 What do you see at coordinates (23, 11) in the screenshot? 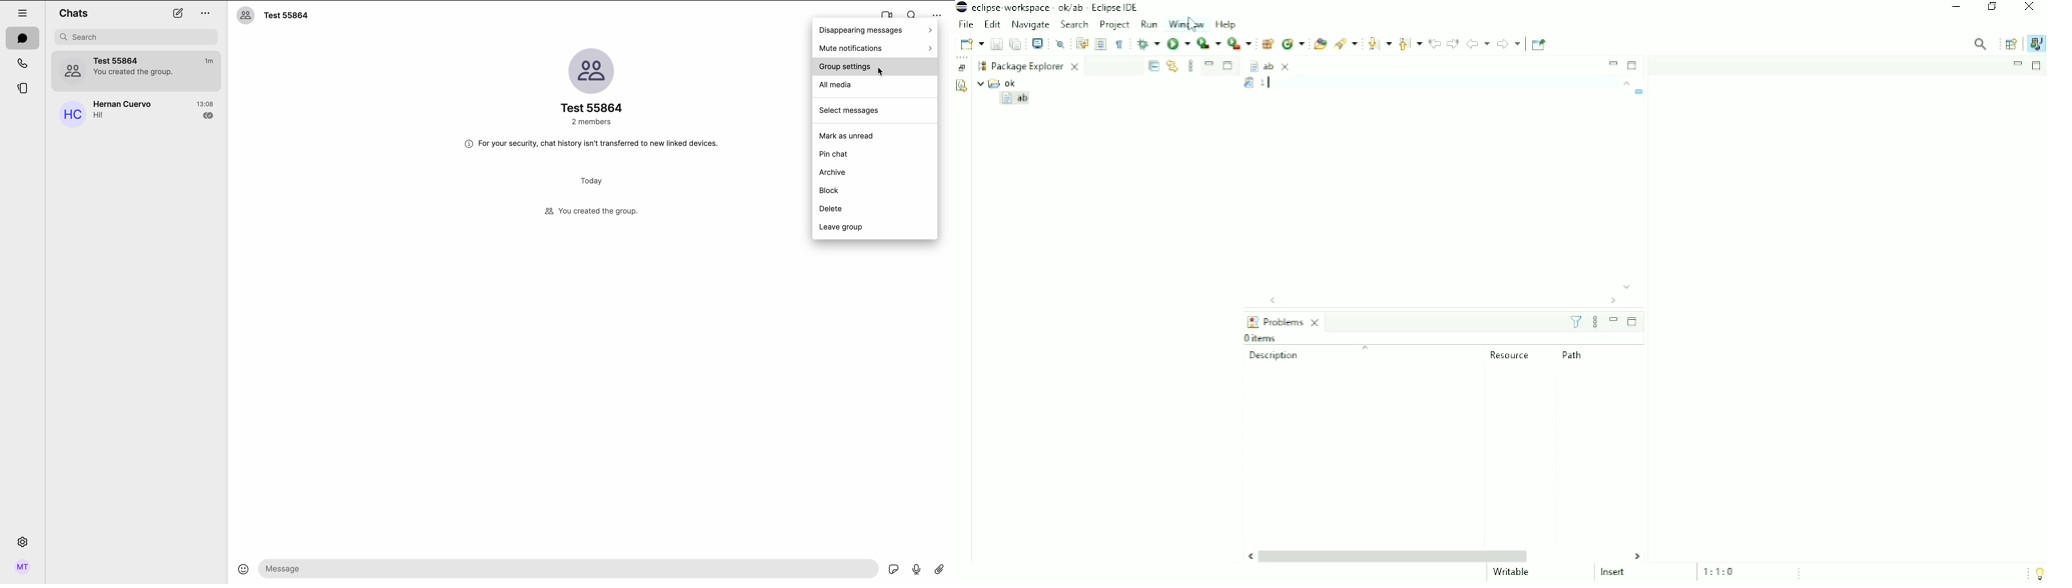
I see `hide tabs` at bounding box center [23, 11].